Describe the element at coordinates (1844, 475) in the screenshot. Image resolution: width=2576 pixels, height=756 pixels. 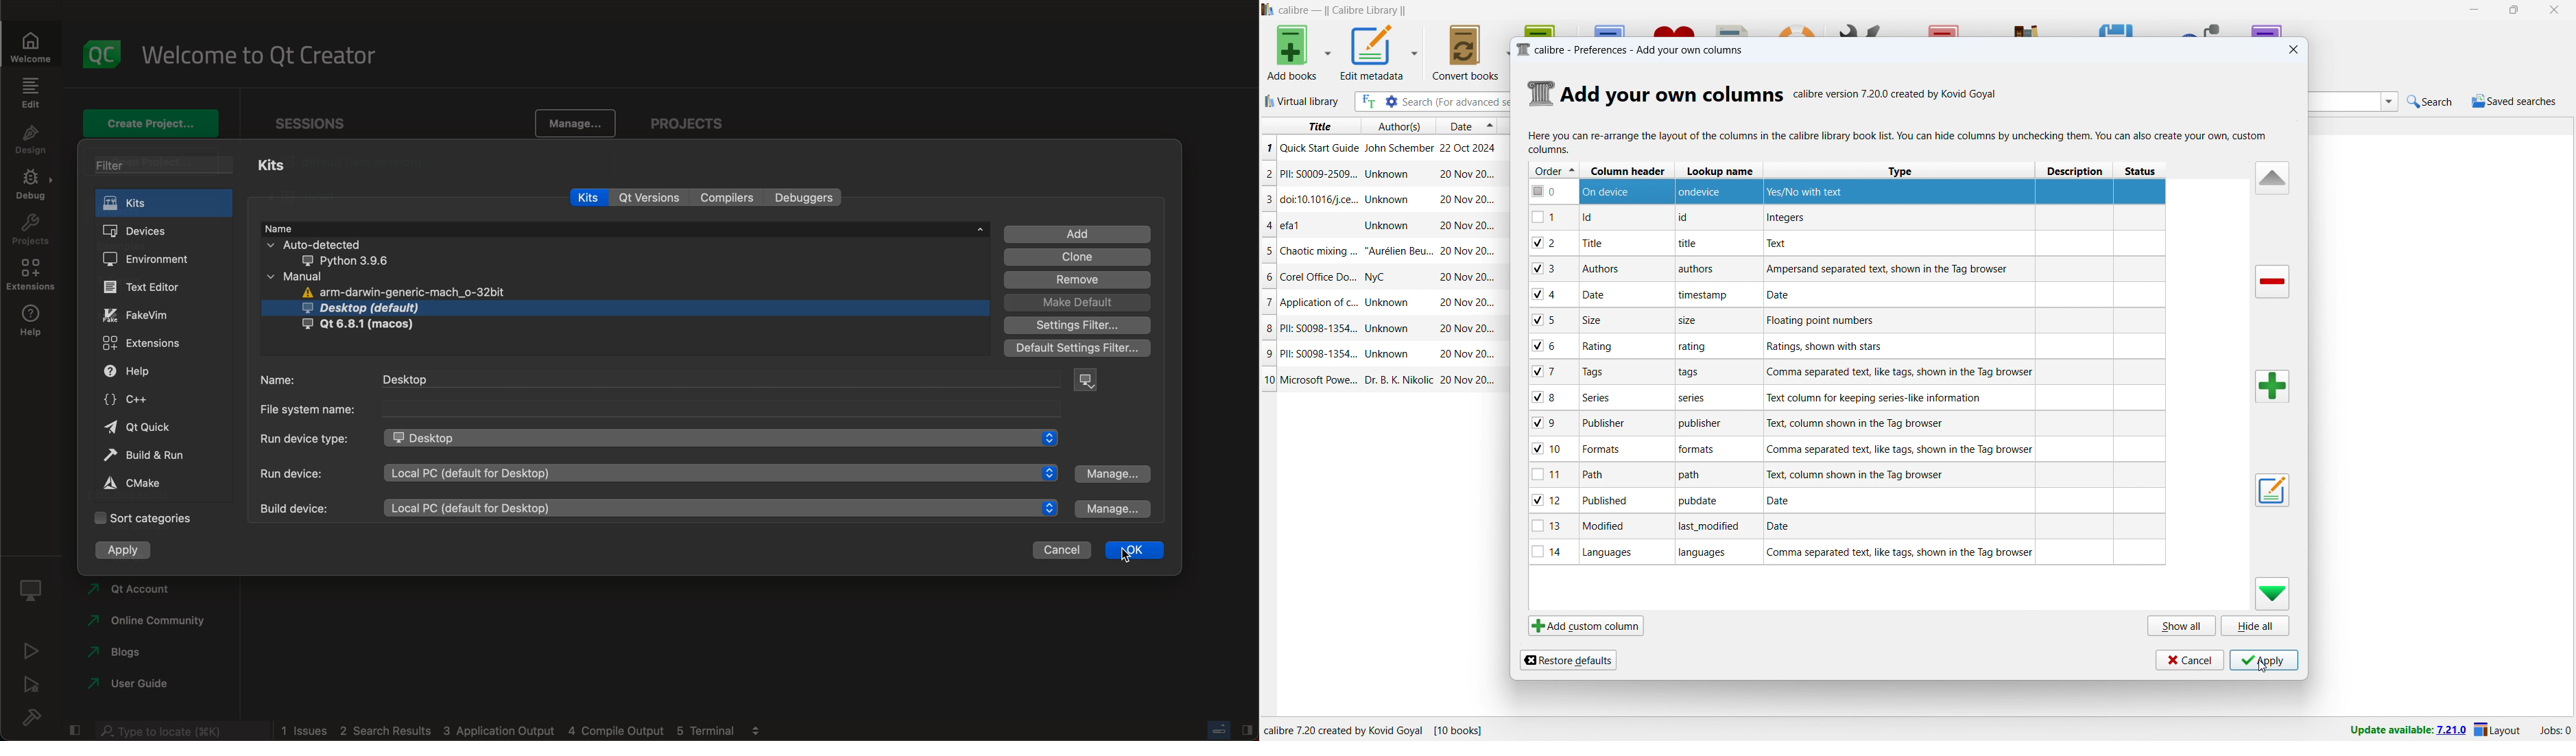
I see `1 Path path Text, column shown in the Tag browser` at that location.